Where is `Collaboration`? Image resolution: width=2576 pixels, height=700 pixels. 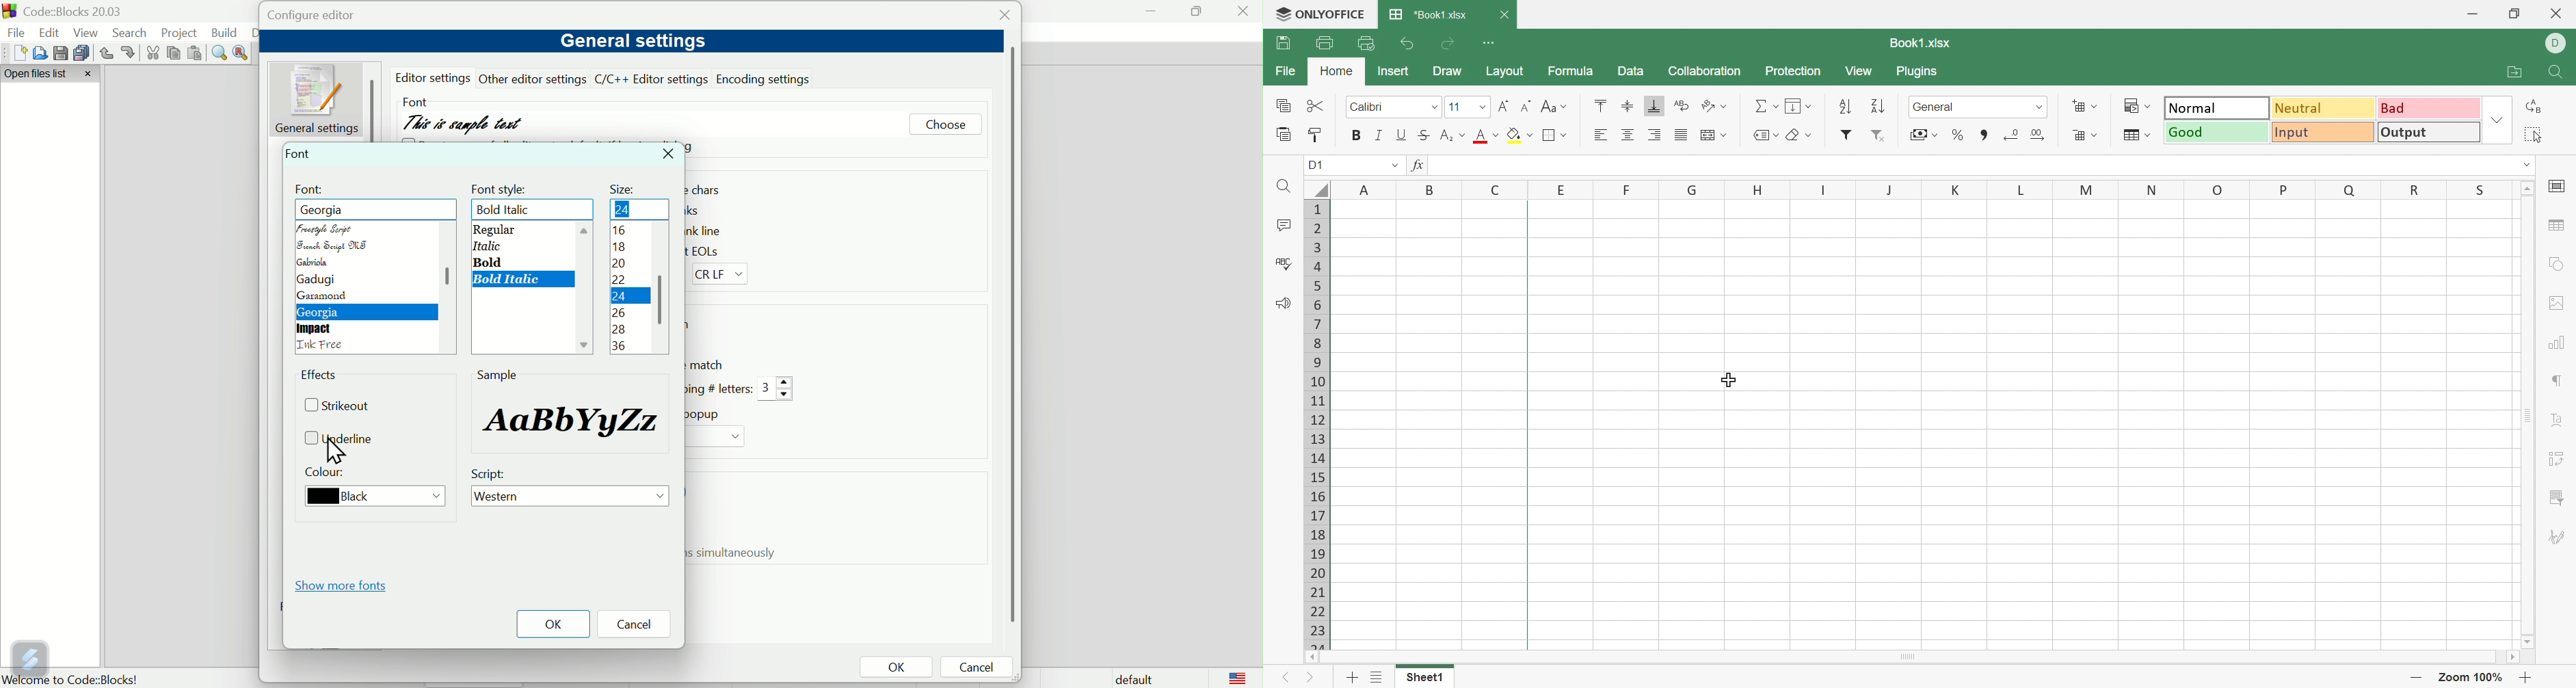
Collaboration is located at coordinates (1705, 71).